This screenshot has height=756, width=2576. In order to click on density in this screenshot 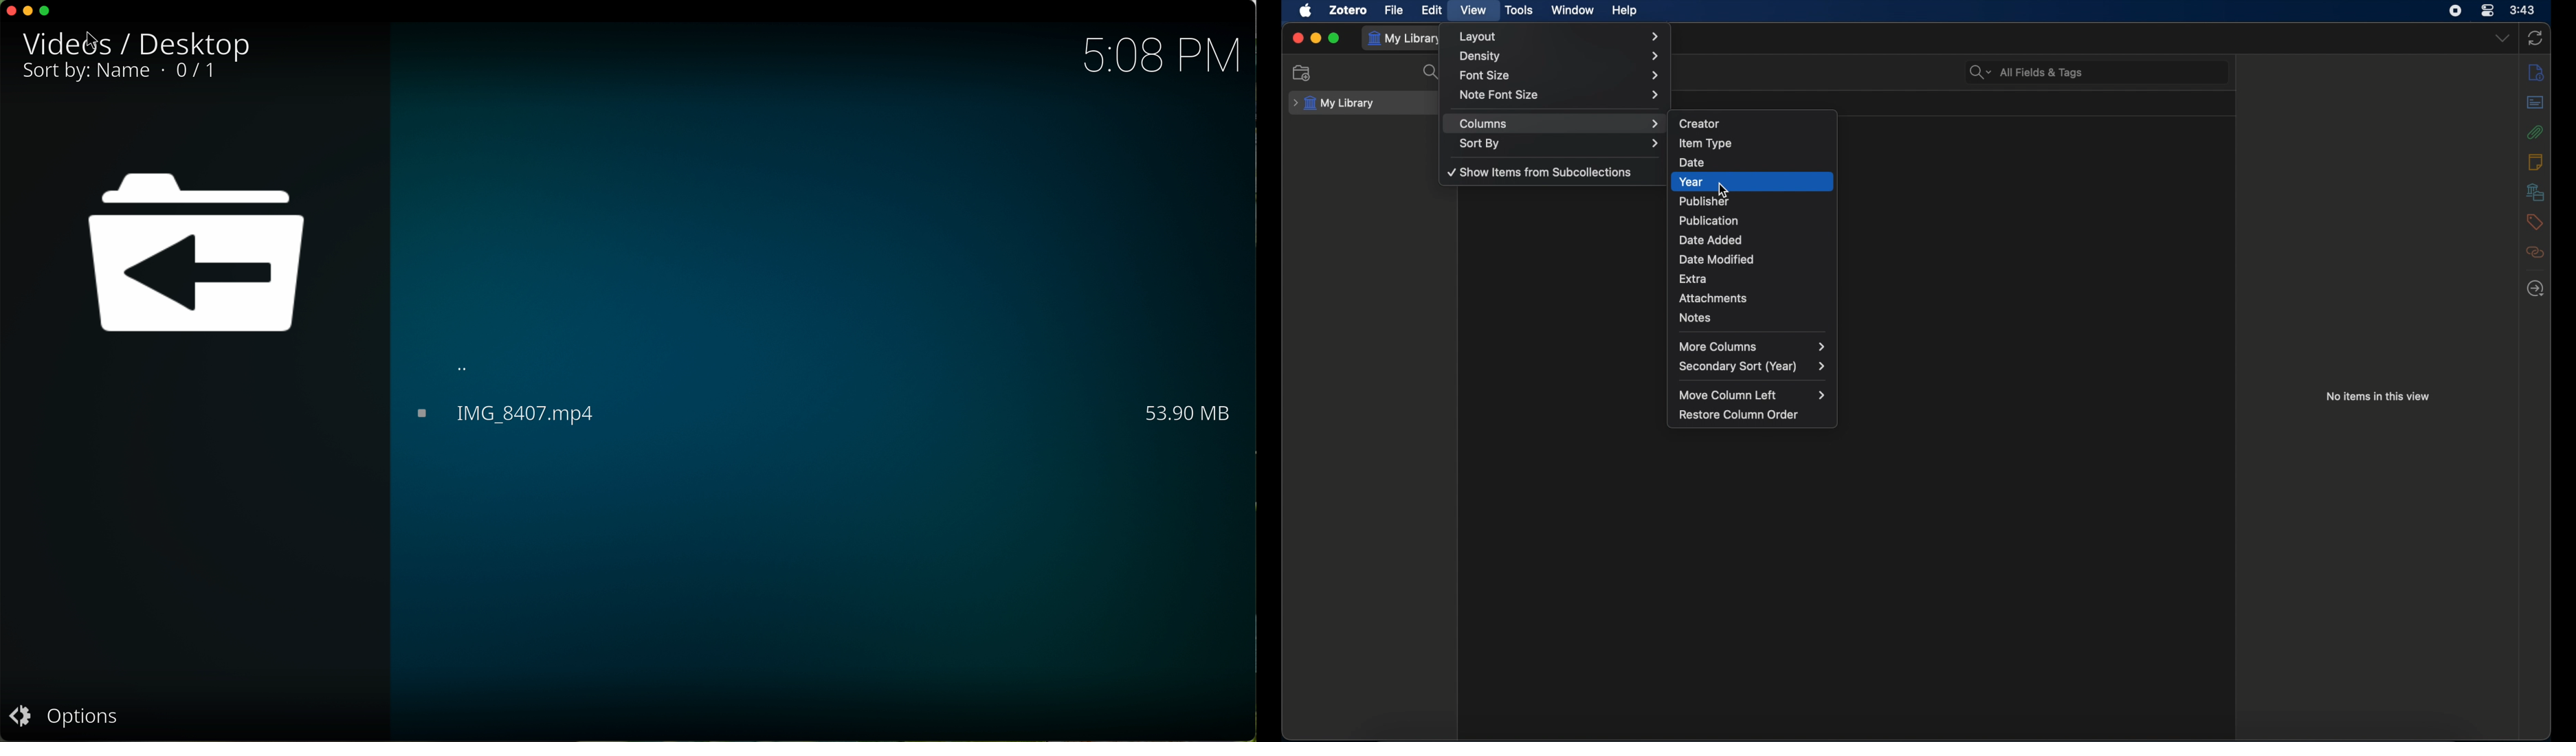, I will do `click(1561, 56)`.